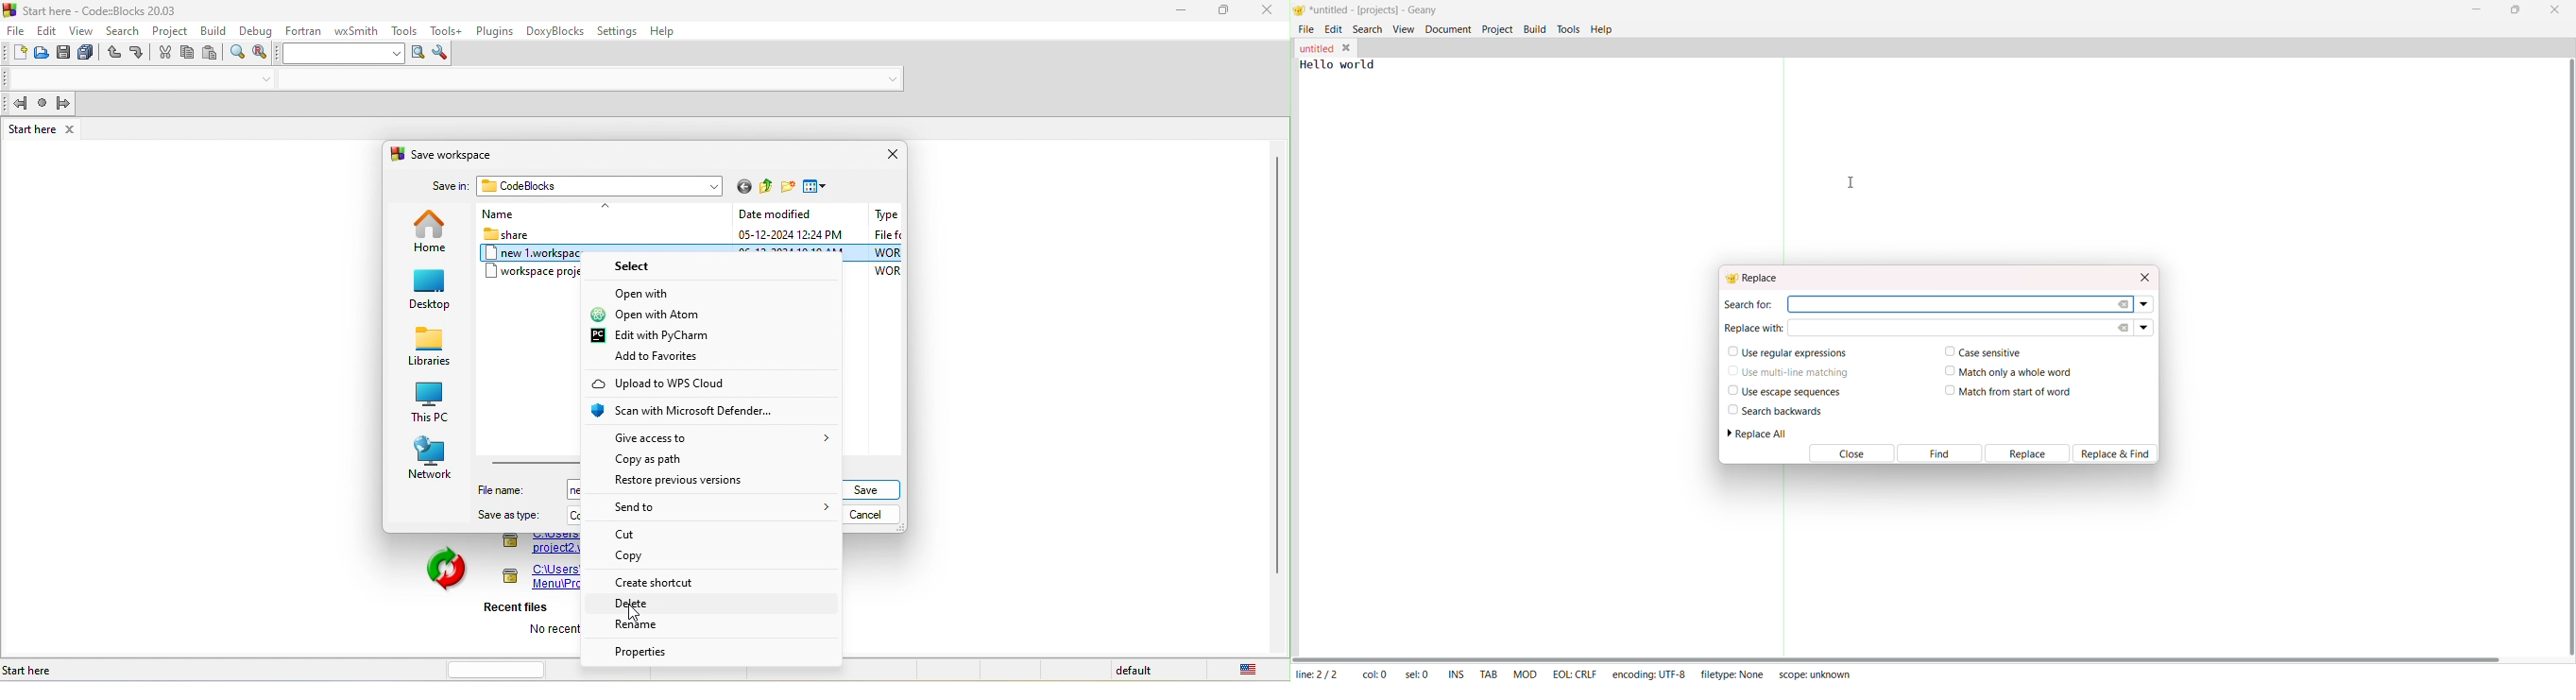 This screenshot has height=700, width=2576. I want to click on copy, so click(640, 557).